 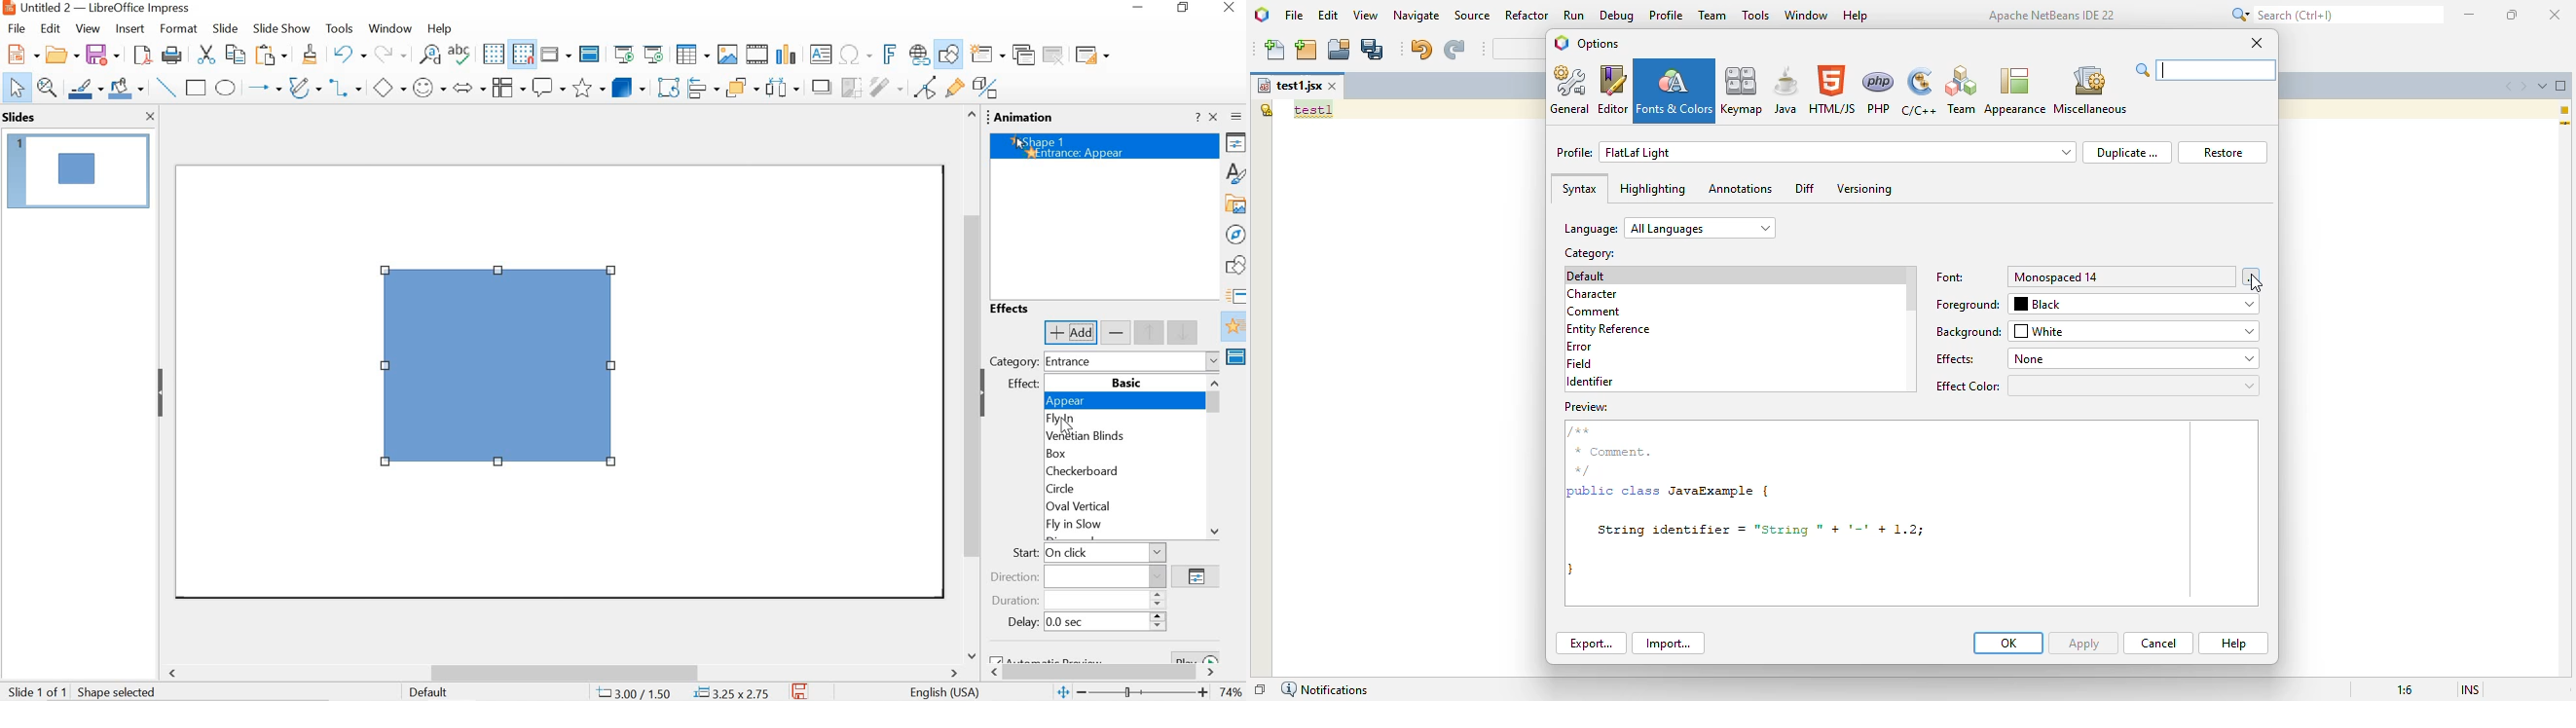 I want to click on comment, so click(x=1596, y=312).